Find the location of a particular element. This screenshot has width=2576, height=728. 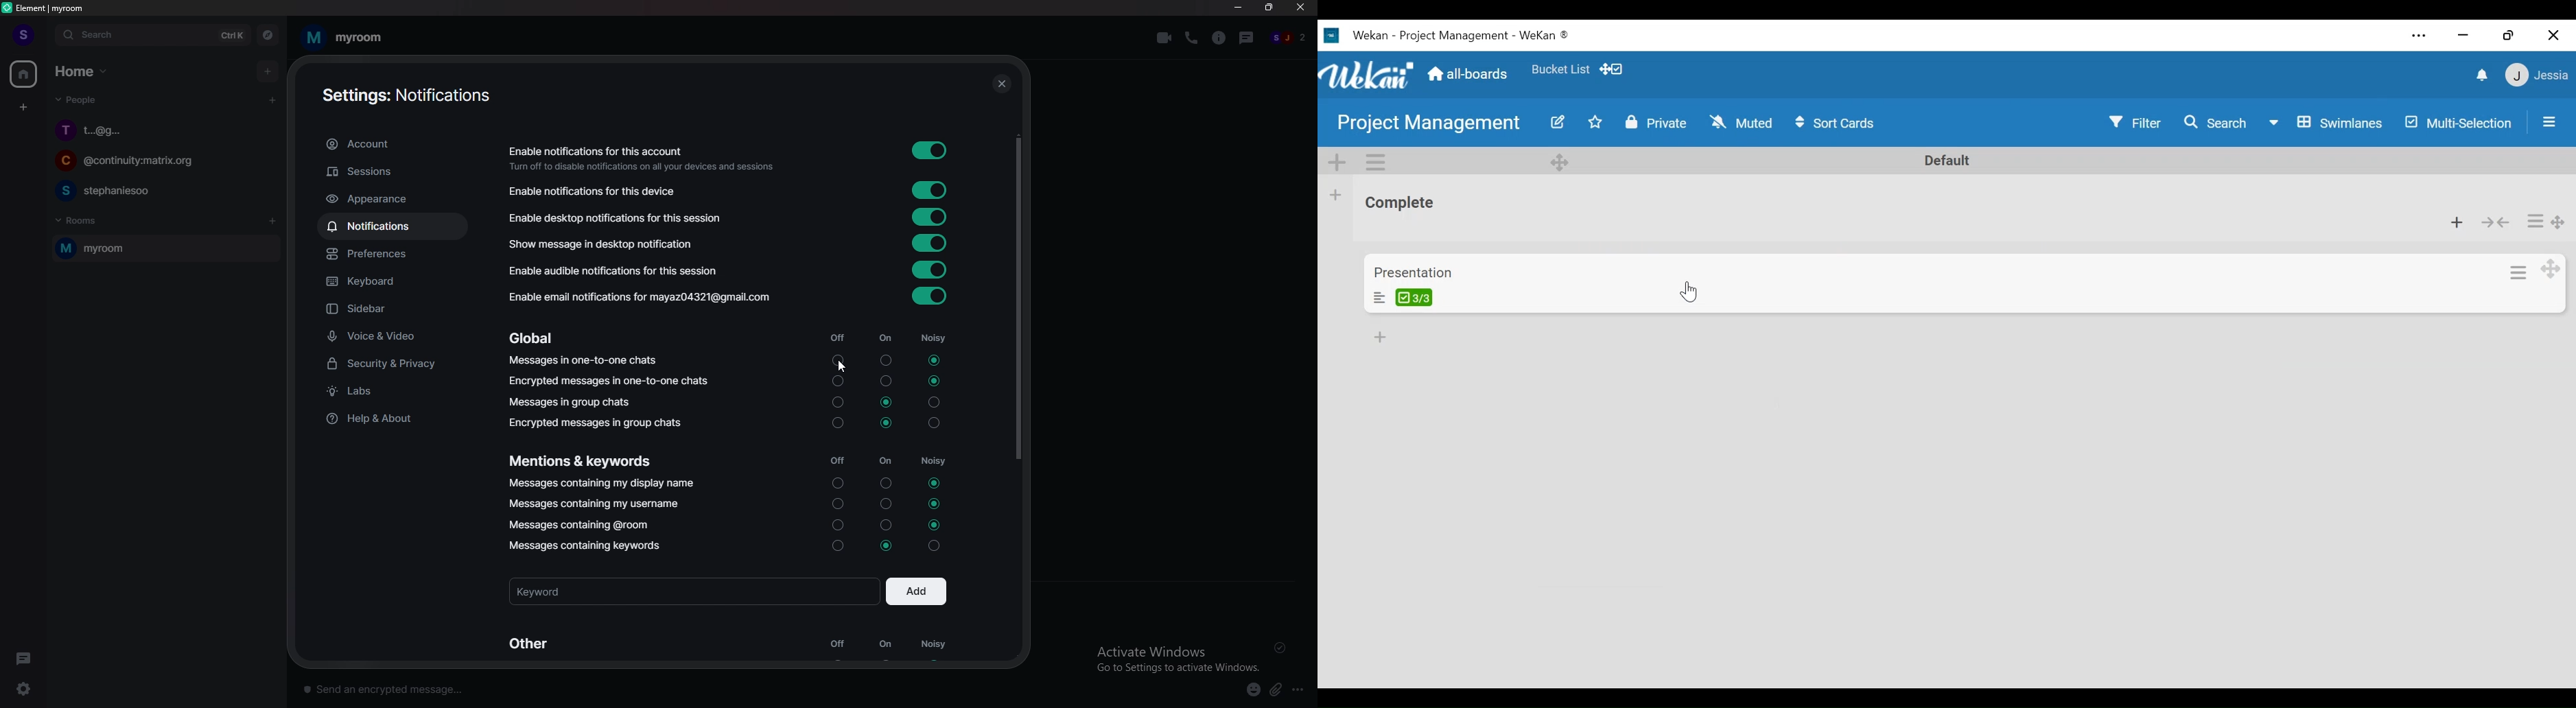

toggle is located at coordinates (932, 243).